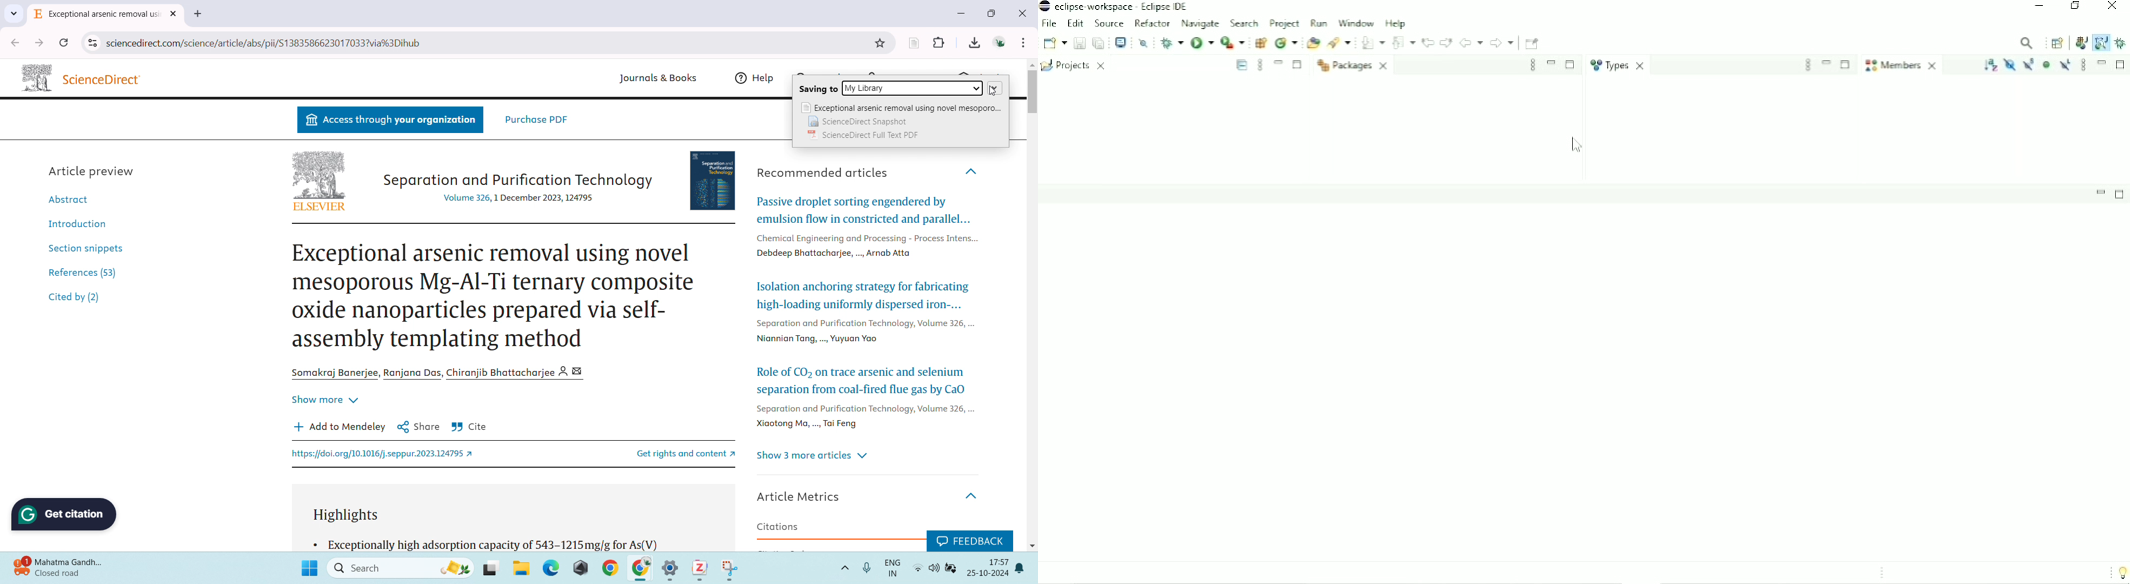 This screenshot has width=2156, height=588. I want to click on Recommended articles, so click(823, 172).